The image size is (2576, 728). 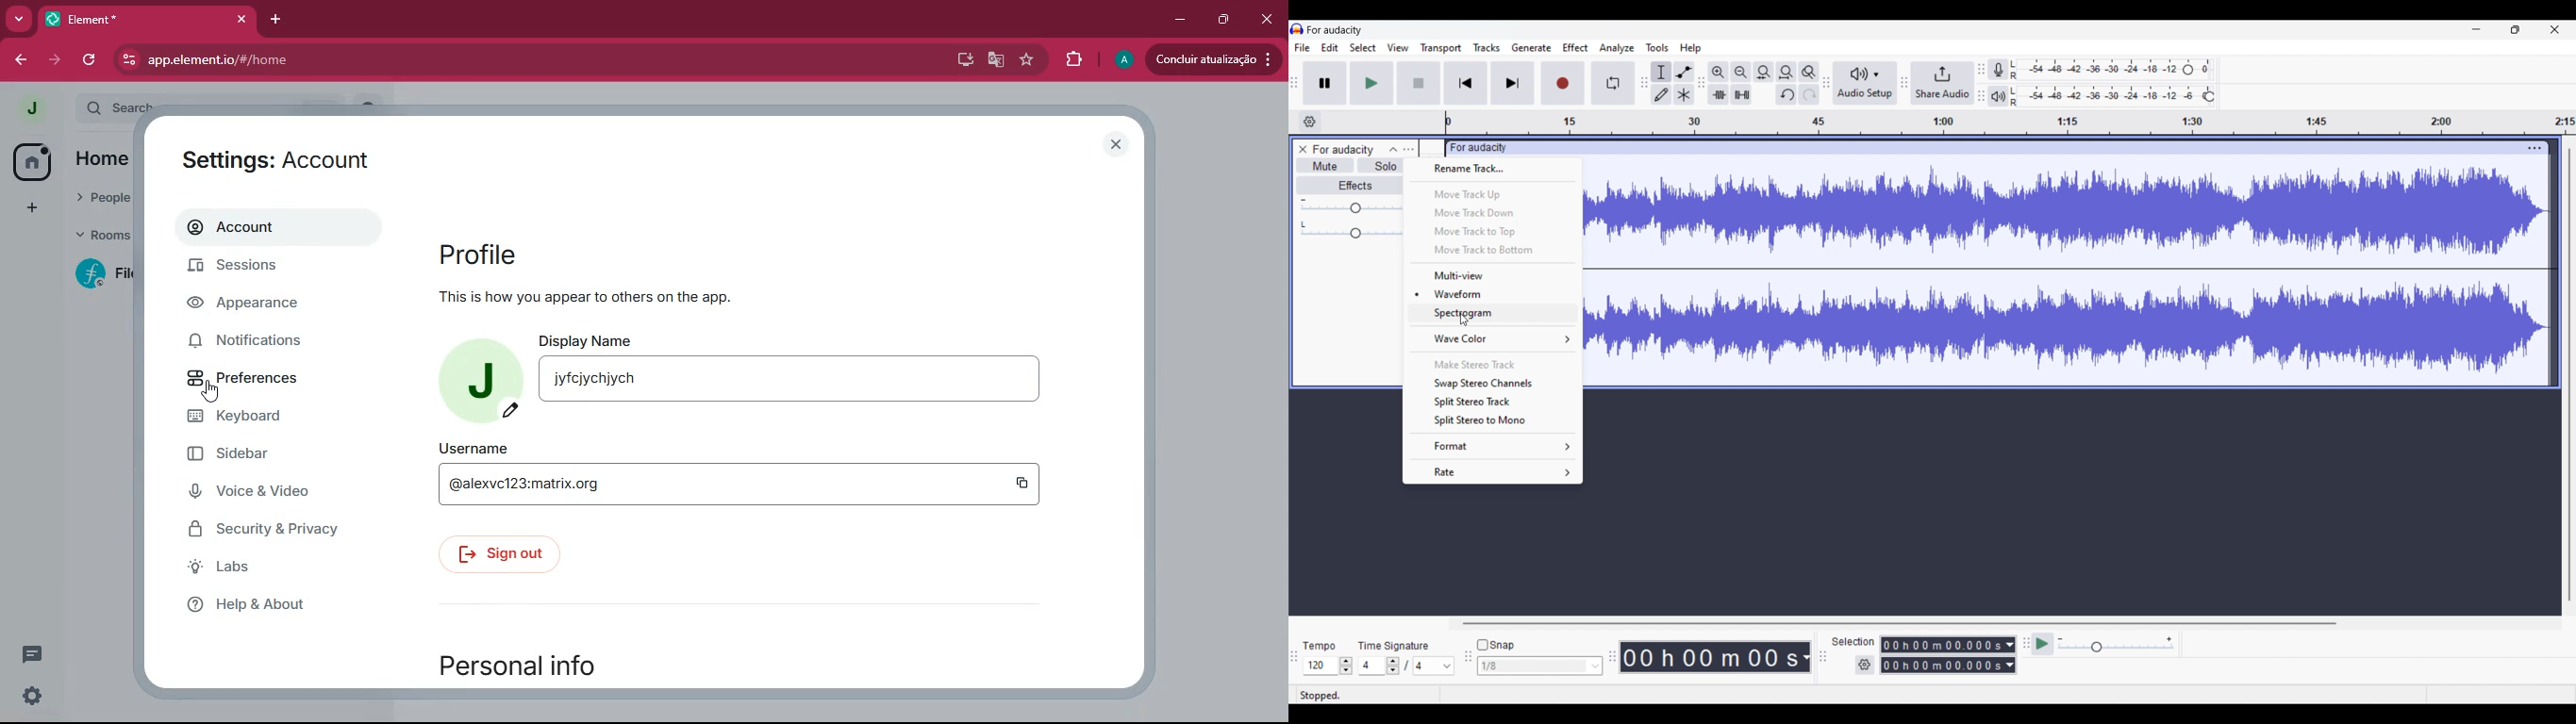 I want to click on Recording meter, so click(x=1998, y=69).